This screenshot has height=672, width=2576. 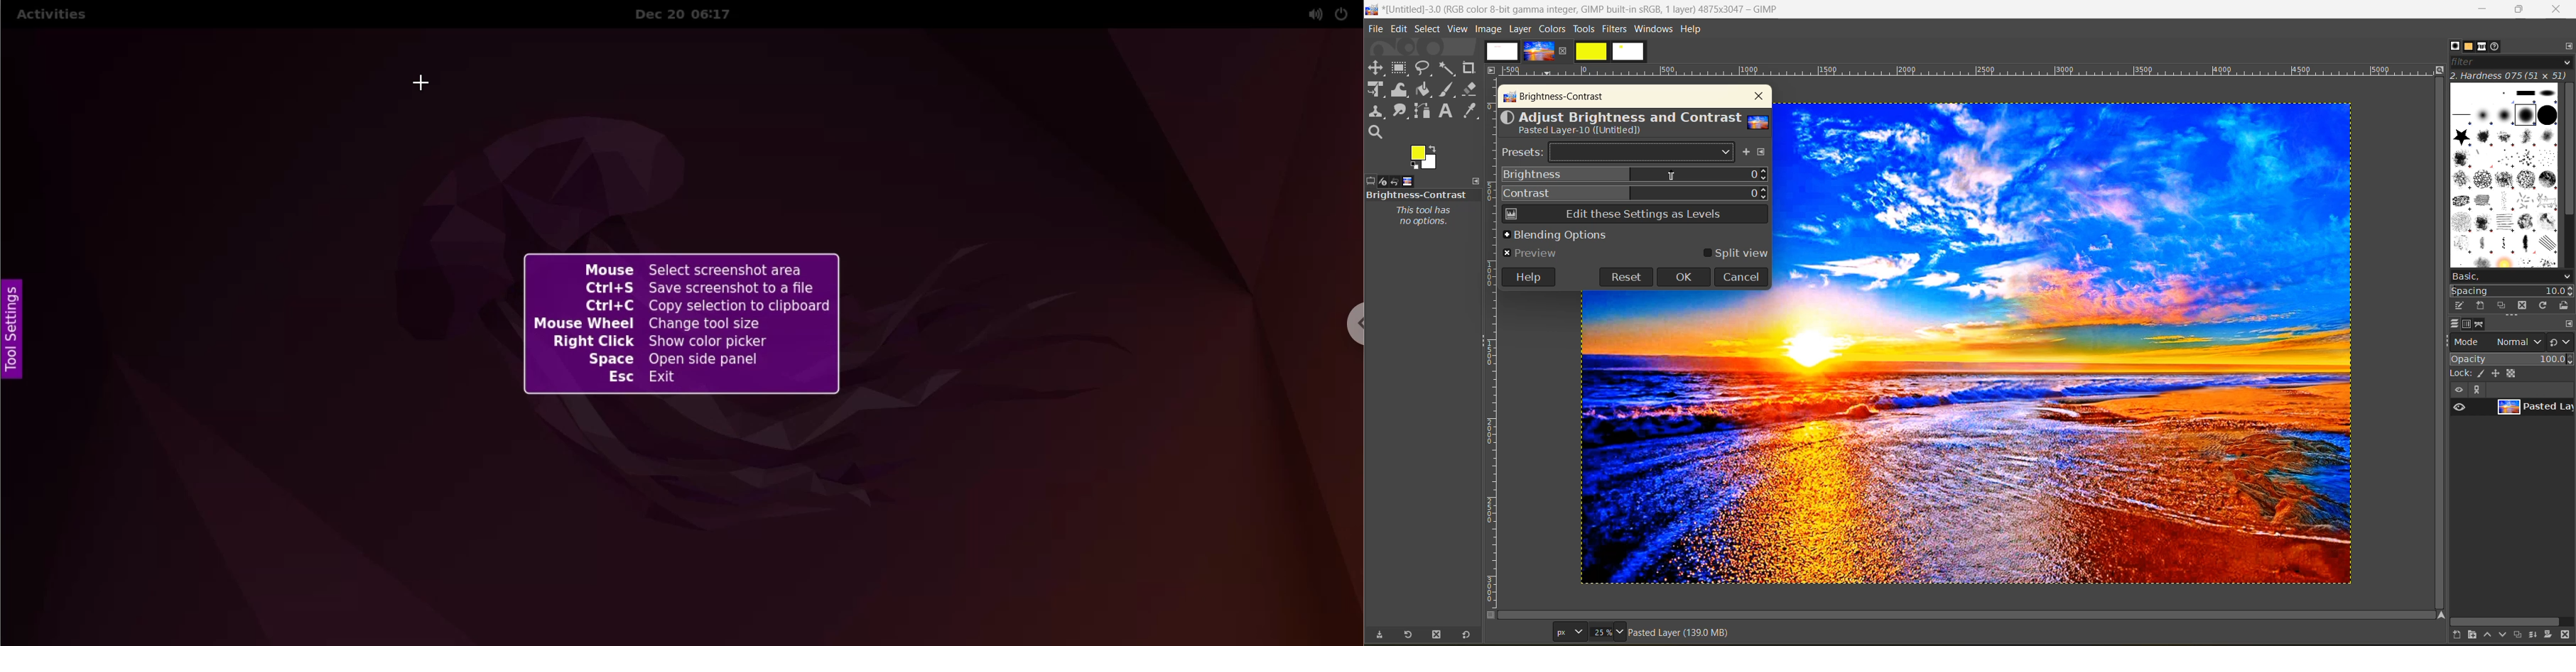 I want to click on contrast, so click(x=1635, y=193).